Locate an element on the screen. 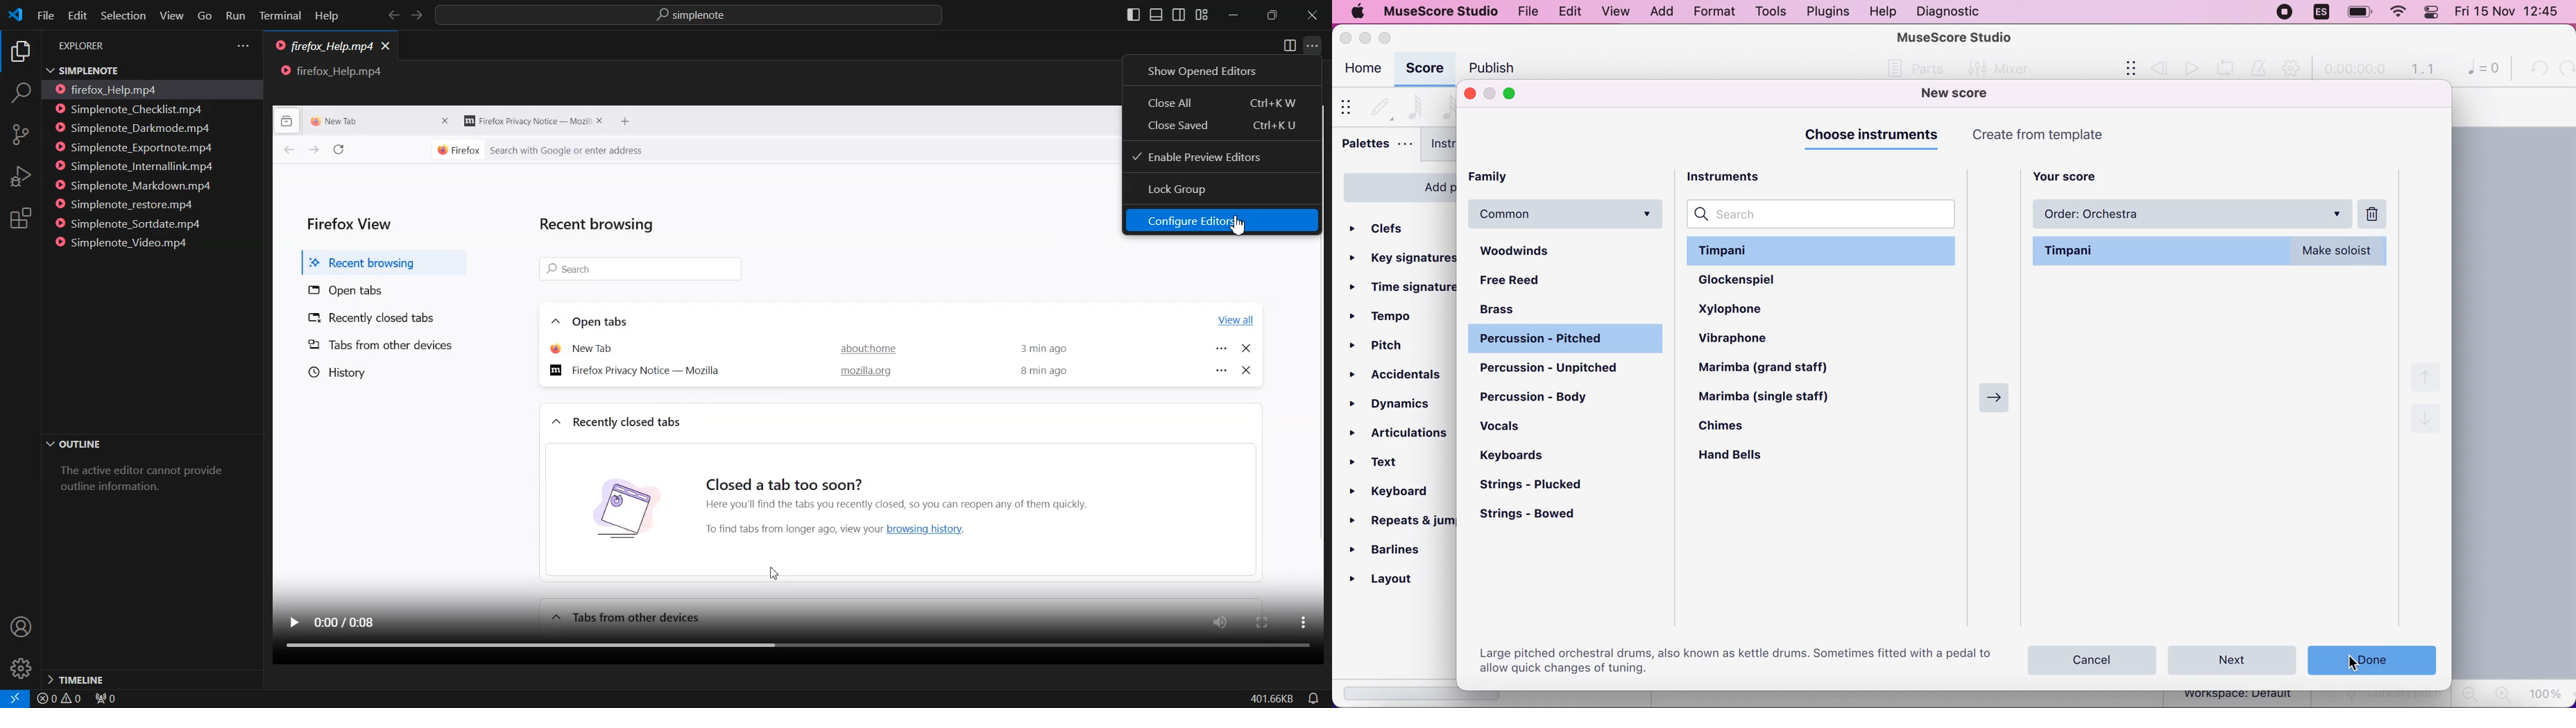  Look Group is located at coordinates (1222, 189).